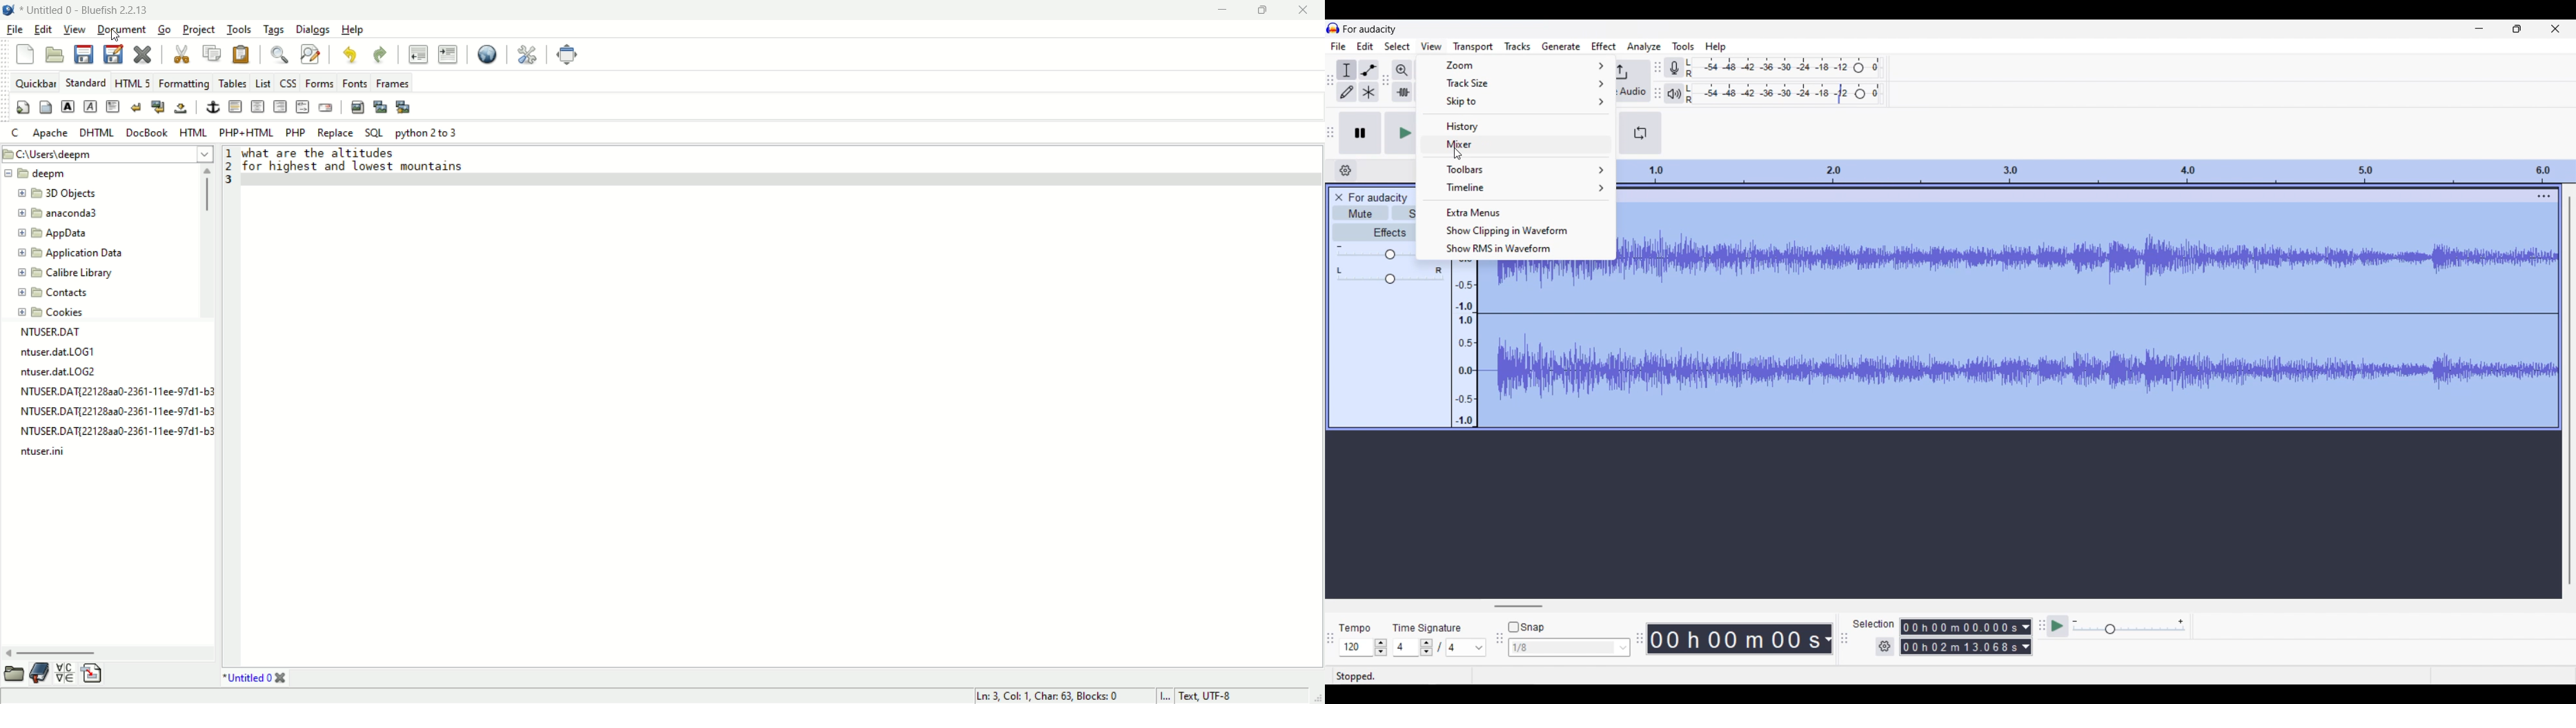 The height and width of the screenshot is (728, 2576). I want to click on History, so click(1515, 126).